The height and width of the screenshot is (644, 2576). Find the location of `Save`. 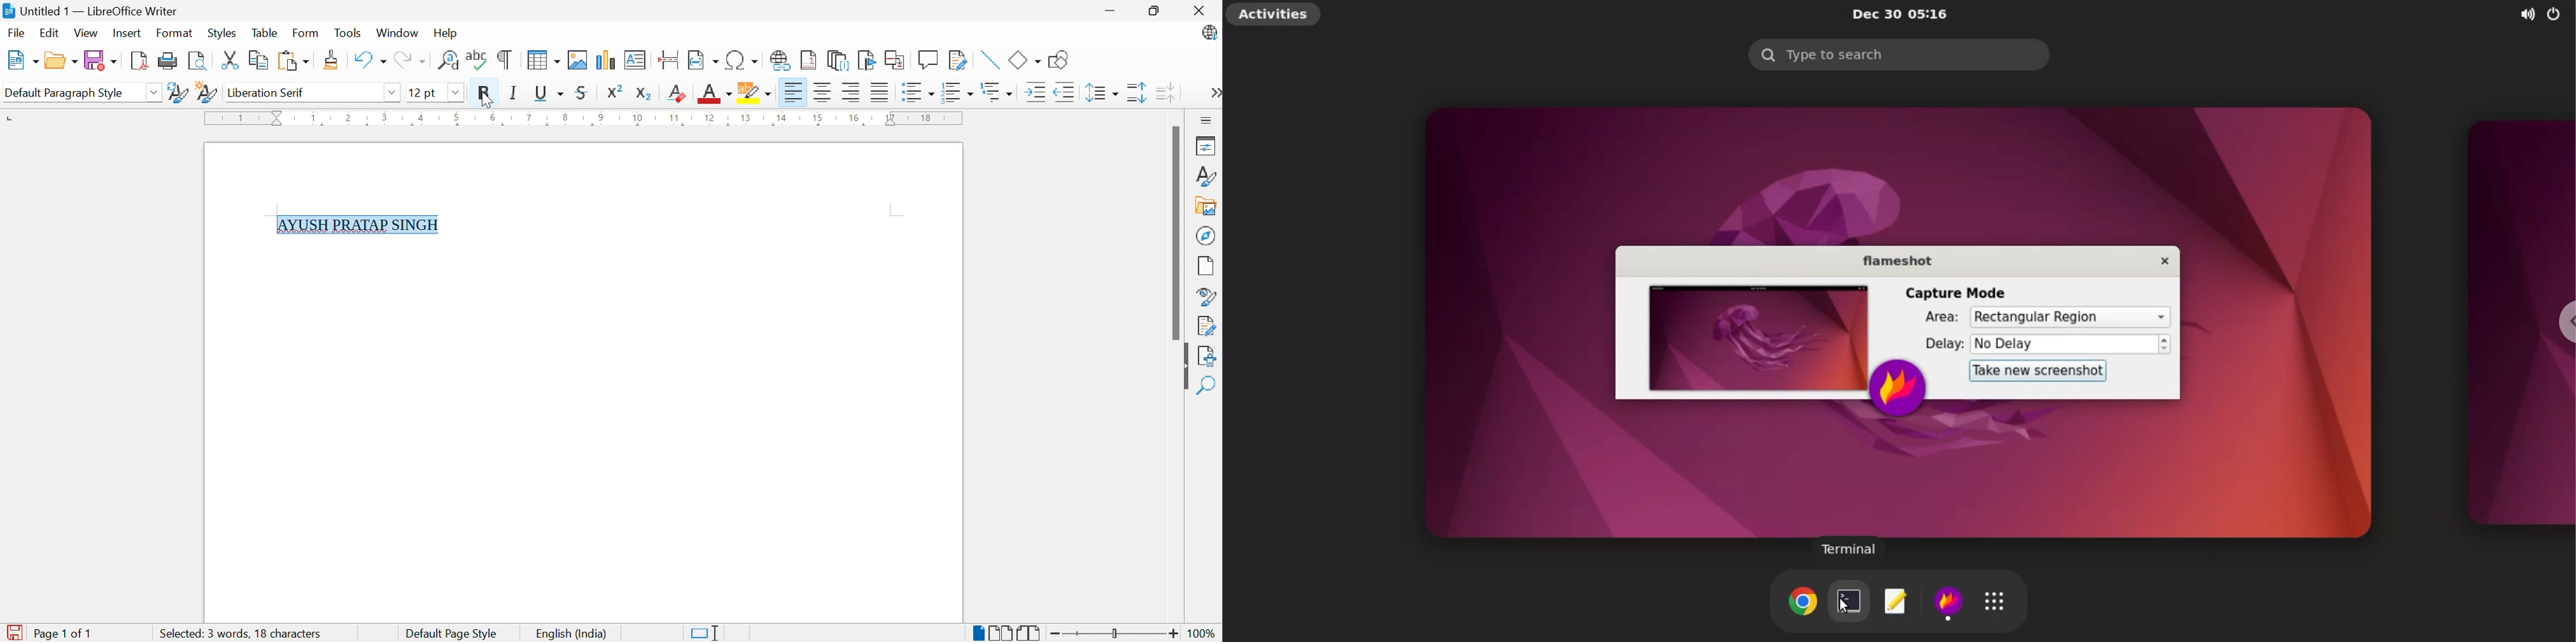

Save is located at coordinates (101, 60).